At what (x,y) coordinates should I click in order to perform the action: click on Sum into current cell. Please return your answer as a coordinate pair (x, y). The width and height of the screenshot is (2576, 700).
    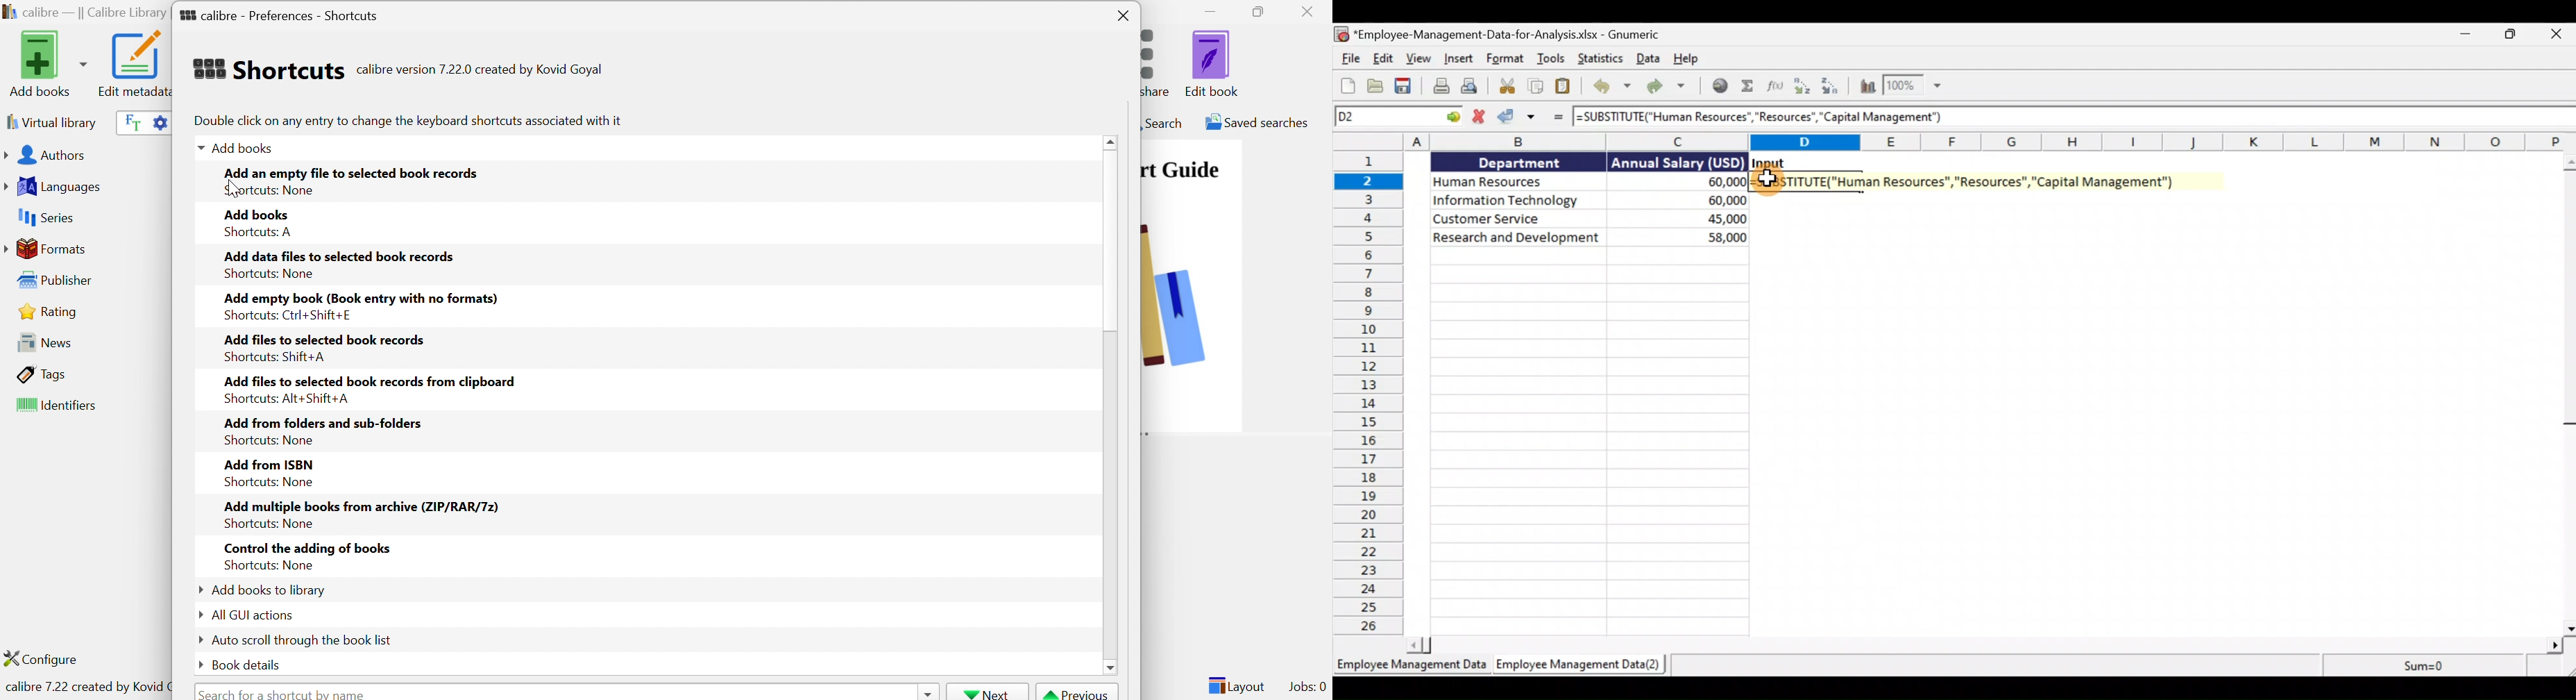
    Looking at the image, I should click on (1748, 88).